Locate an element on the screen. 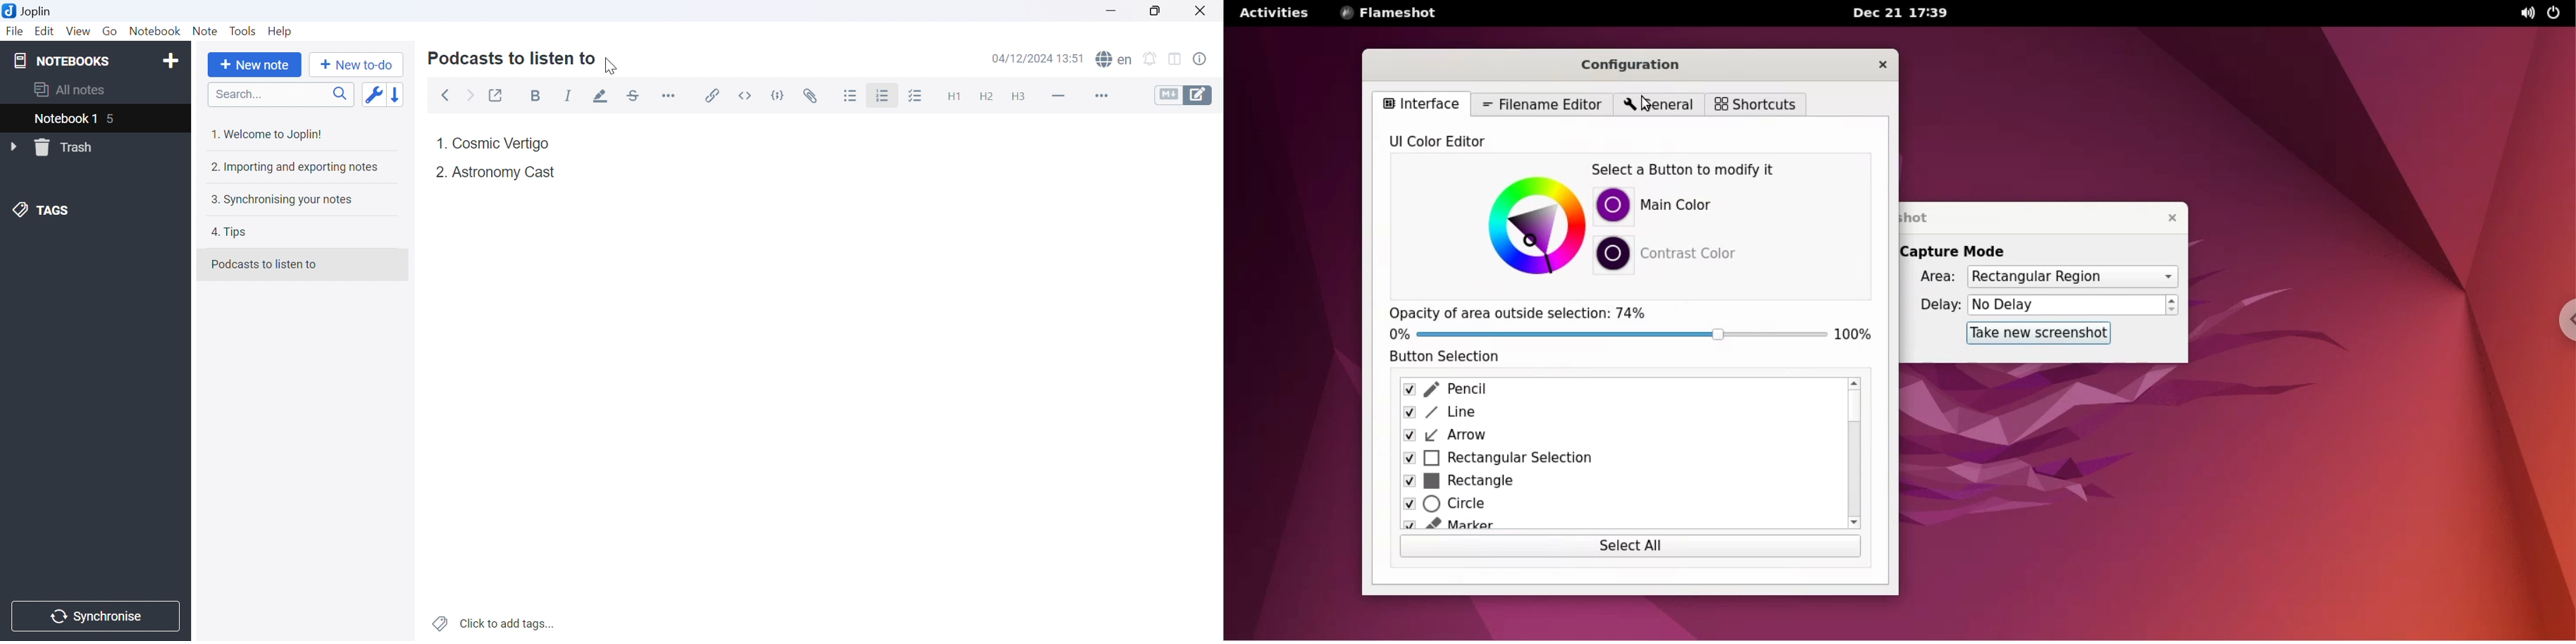 The width and height of the screenshot is (2576, 644). Set alarm is located at coordinates (1150, 59).